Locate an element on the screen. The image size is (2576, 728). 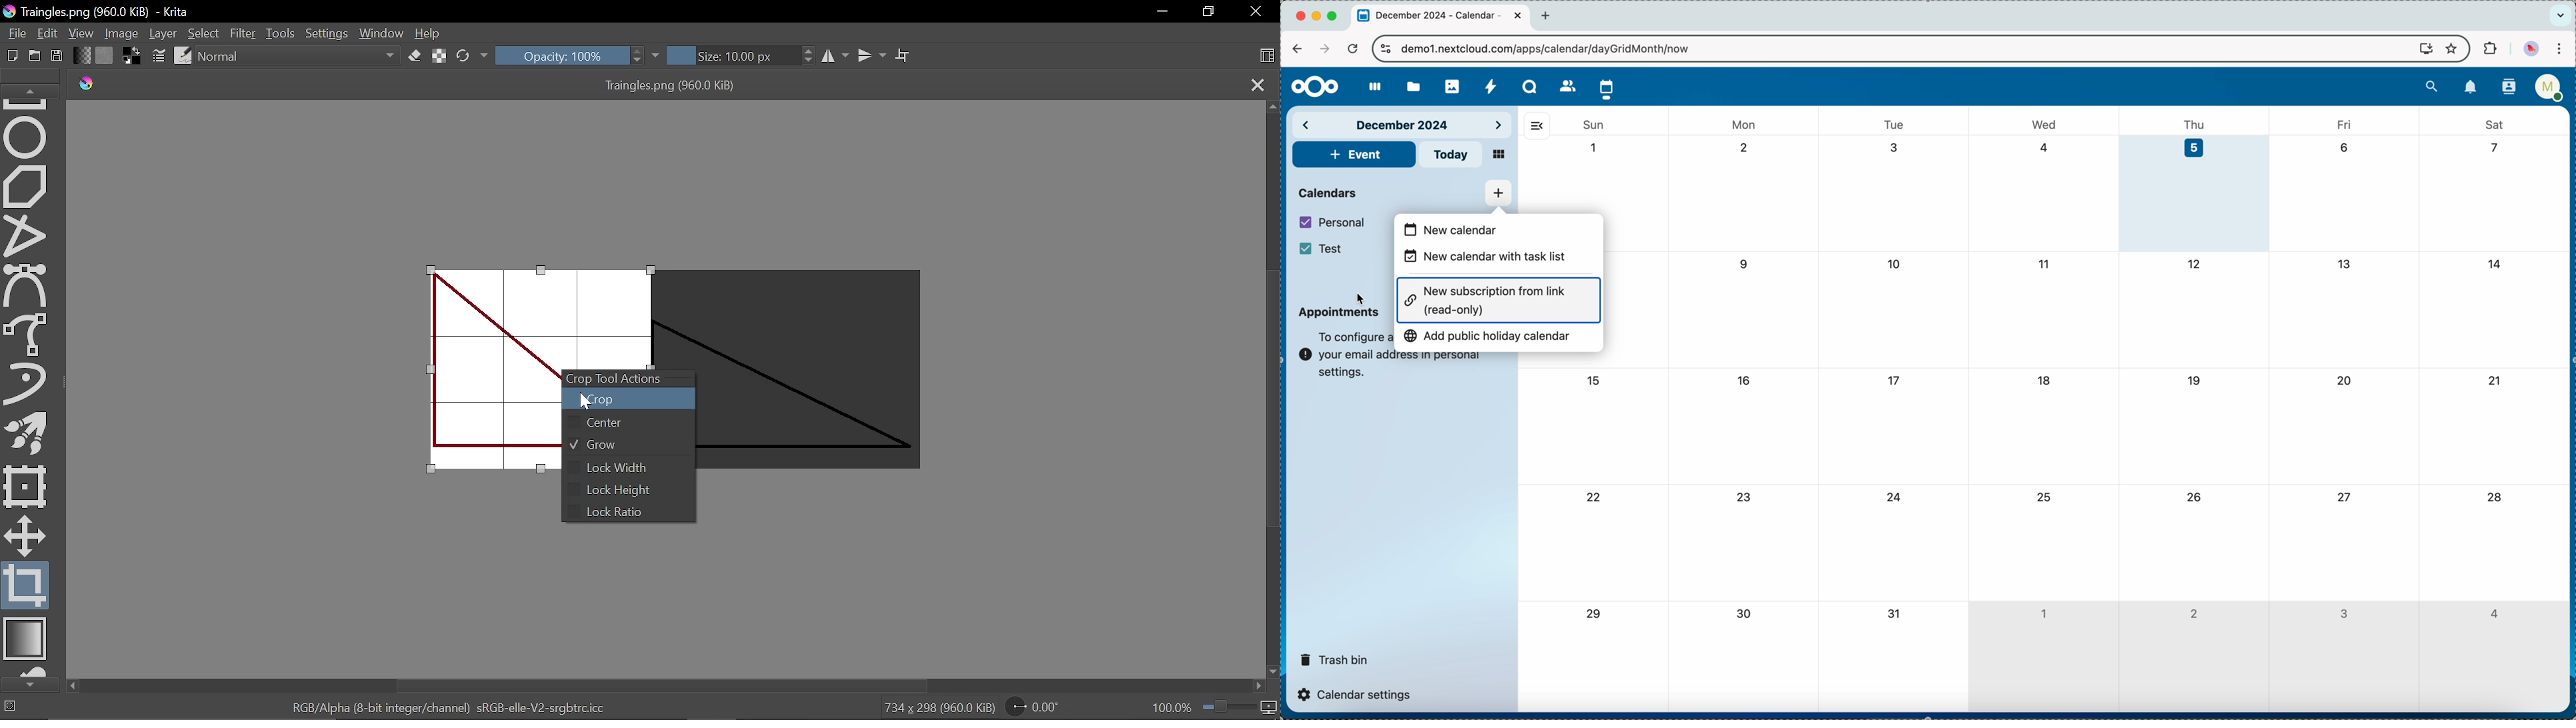
10 is located at coordinates (1896, 265).